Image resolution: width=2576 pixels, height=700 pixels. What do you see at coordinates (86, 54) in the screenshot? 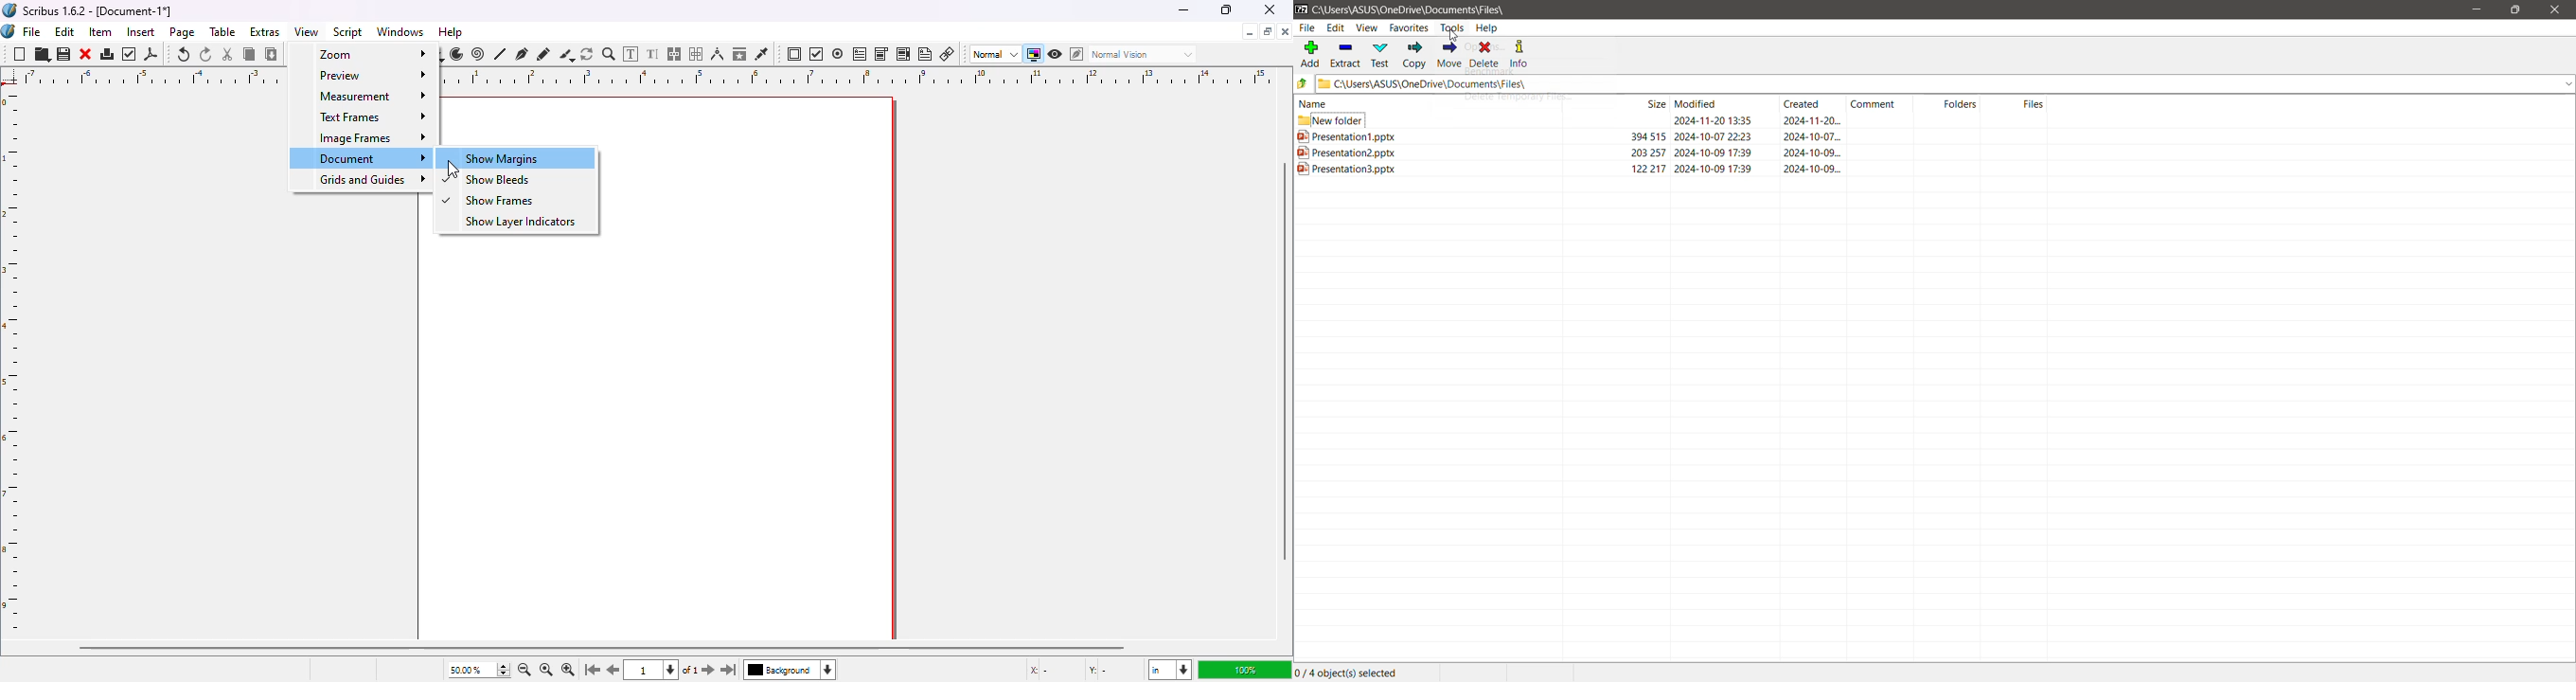
I see `close` at bounding box center [86, 54].